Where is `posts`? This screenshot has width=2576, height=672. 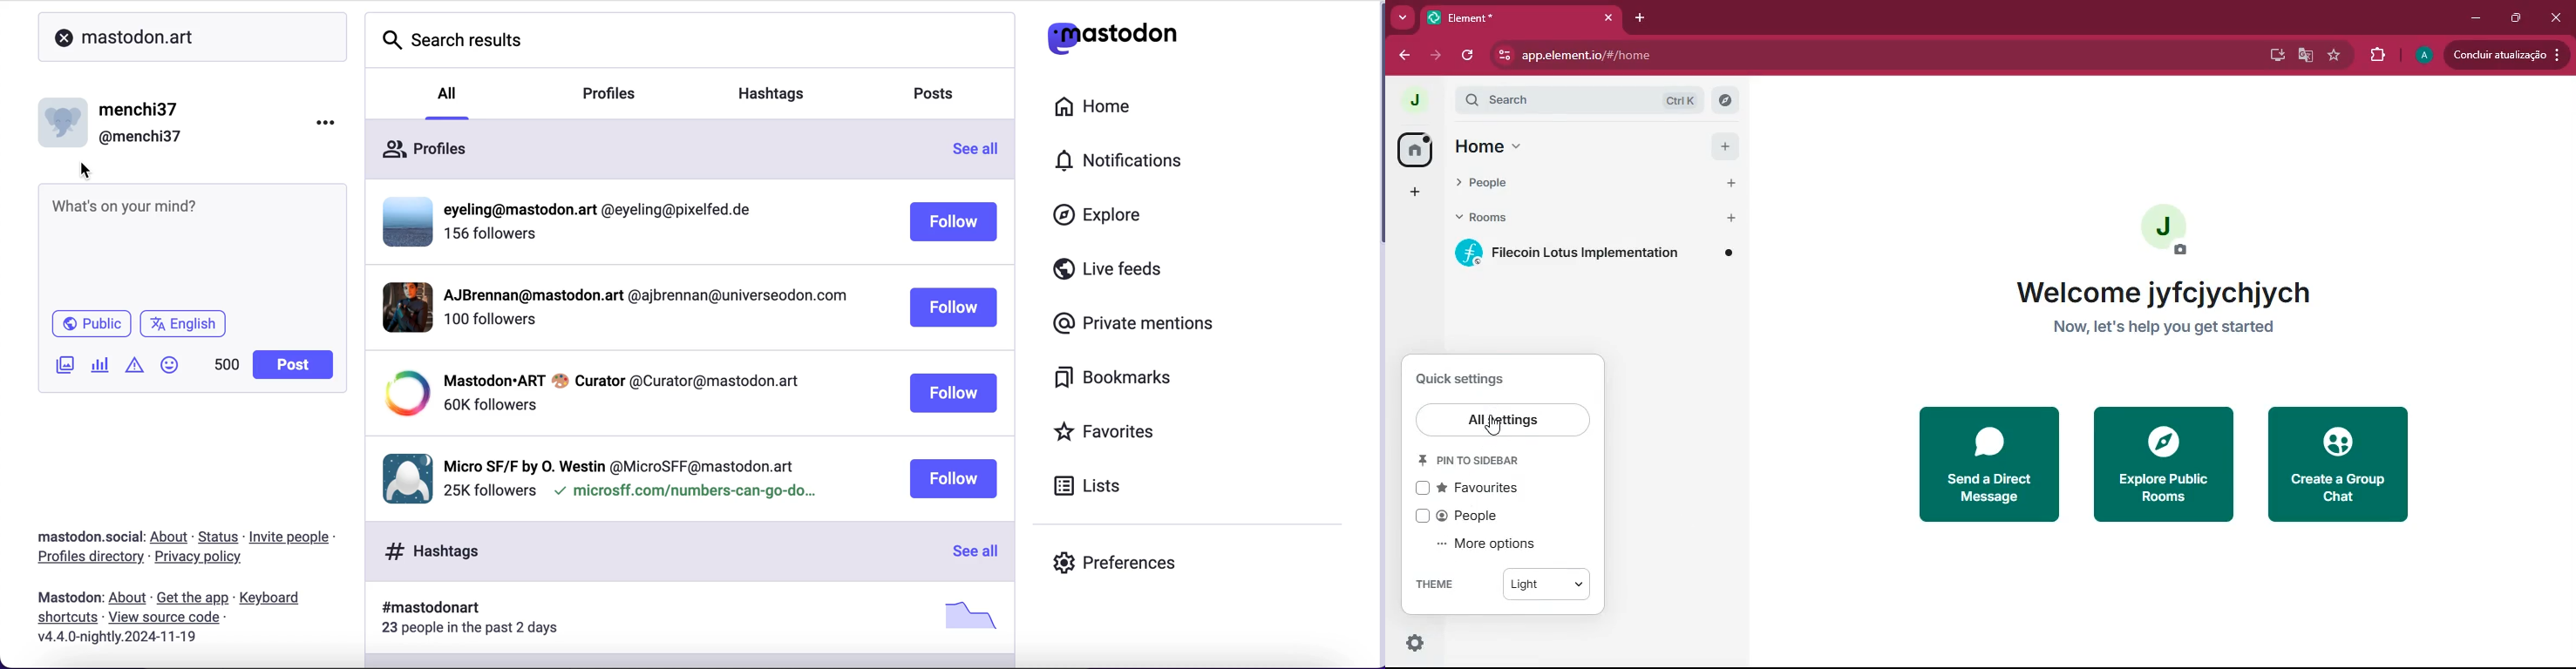
posts is located at coordinates (938, 97).